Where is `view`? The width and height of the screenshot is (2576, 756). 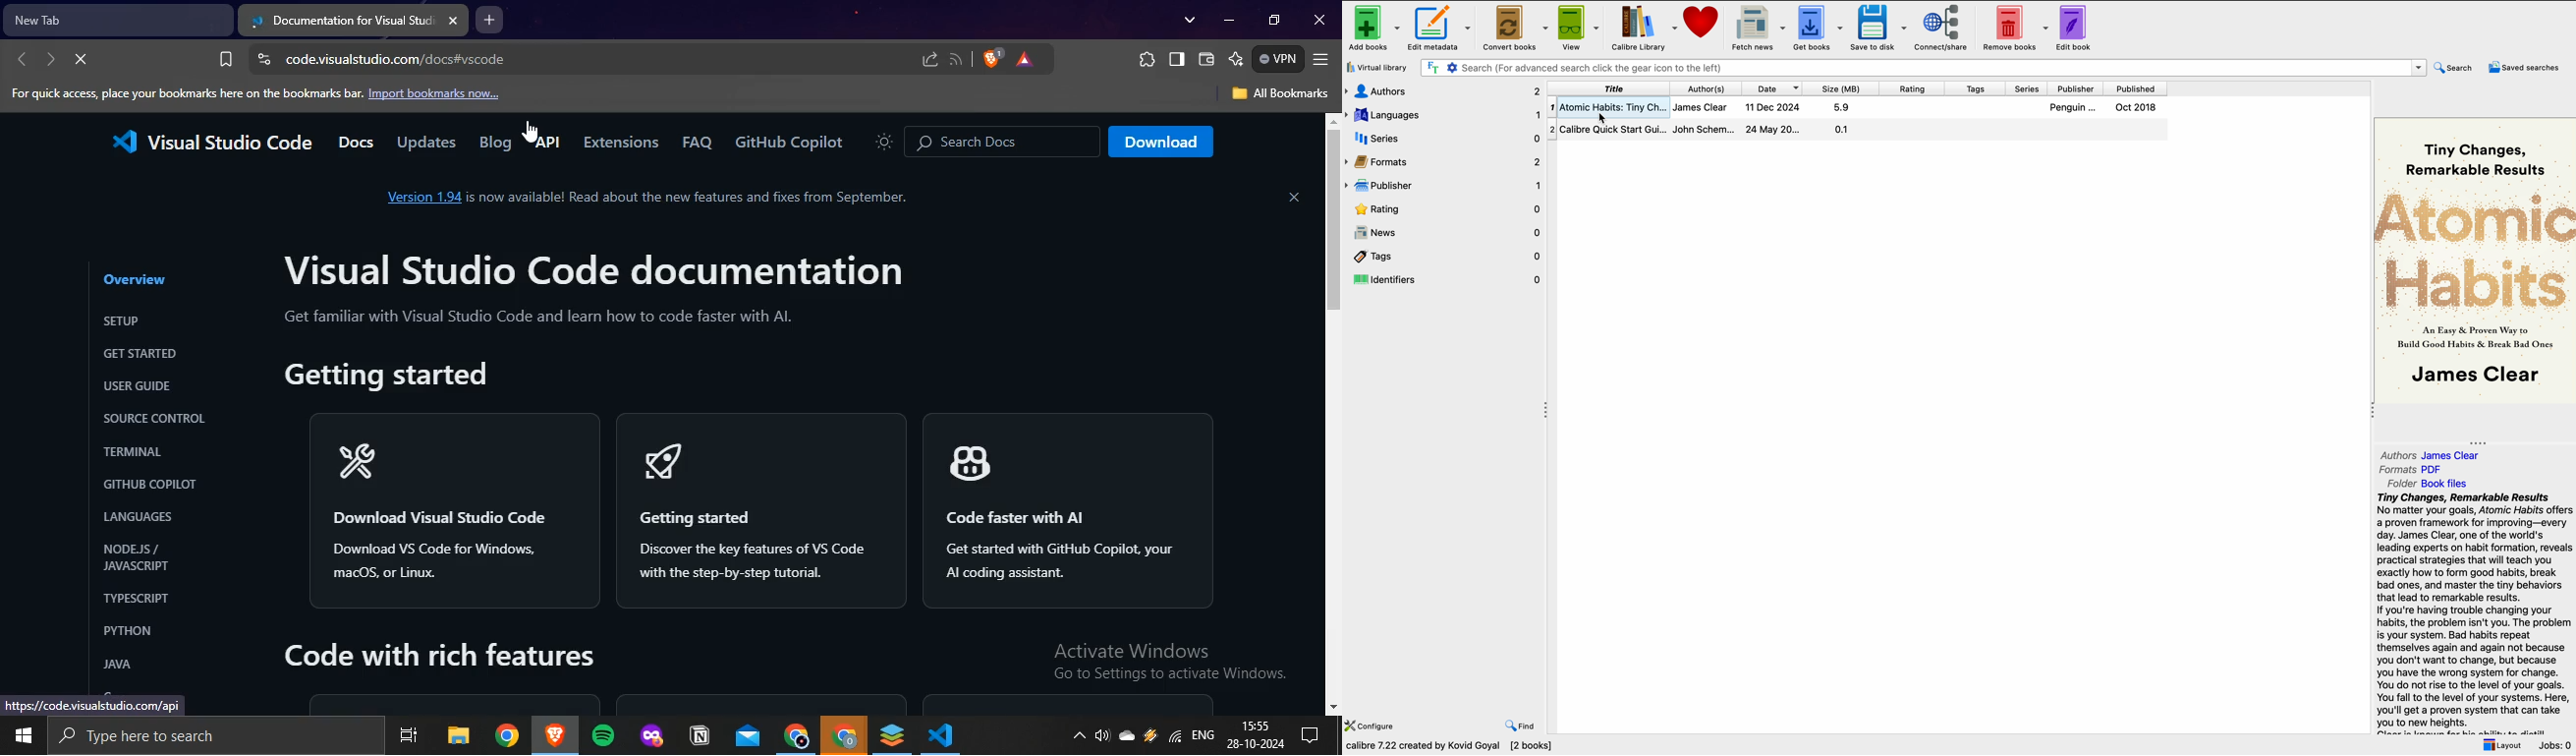
view is located at coordinates (1577, 27).